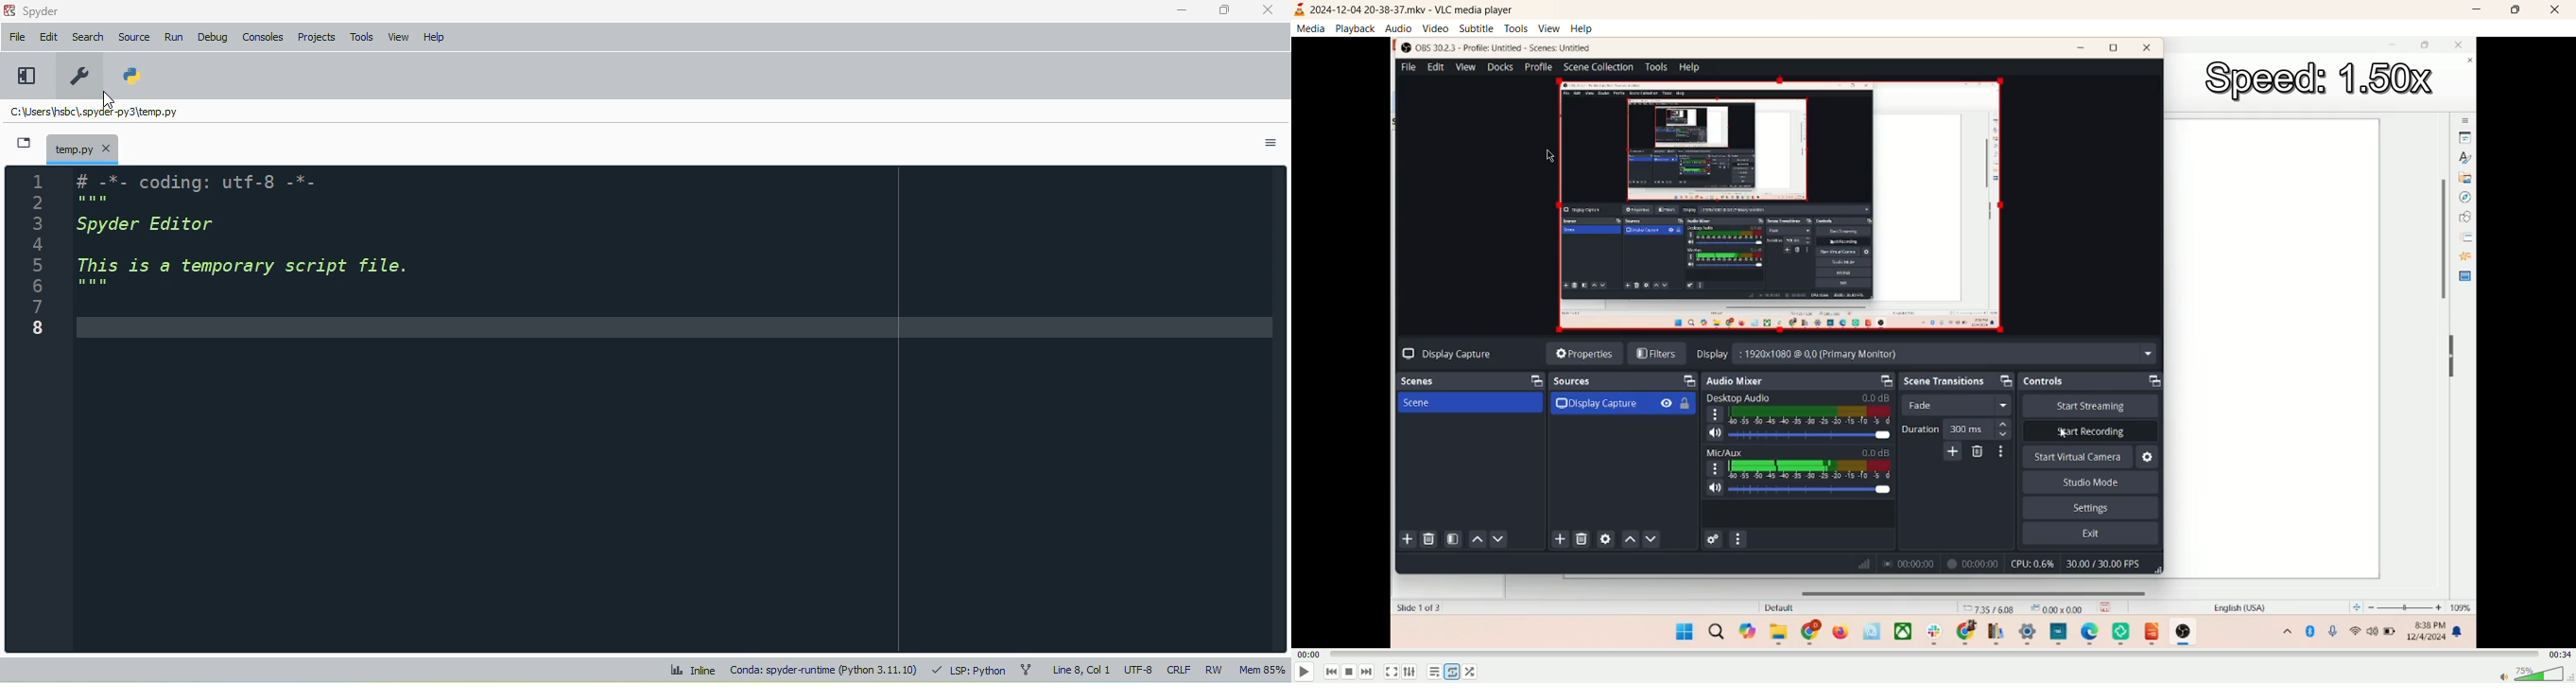 This screenshot has width=2576, height=700. What do you see at coordinates (2475, 11) in the screenshot?
I see `minimize` at bounding box center [2475, 11].